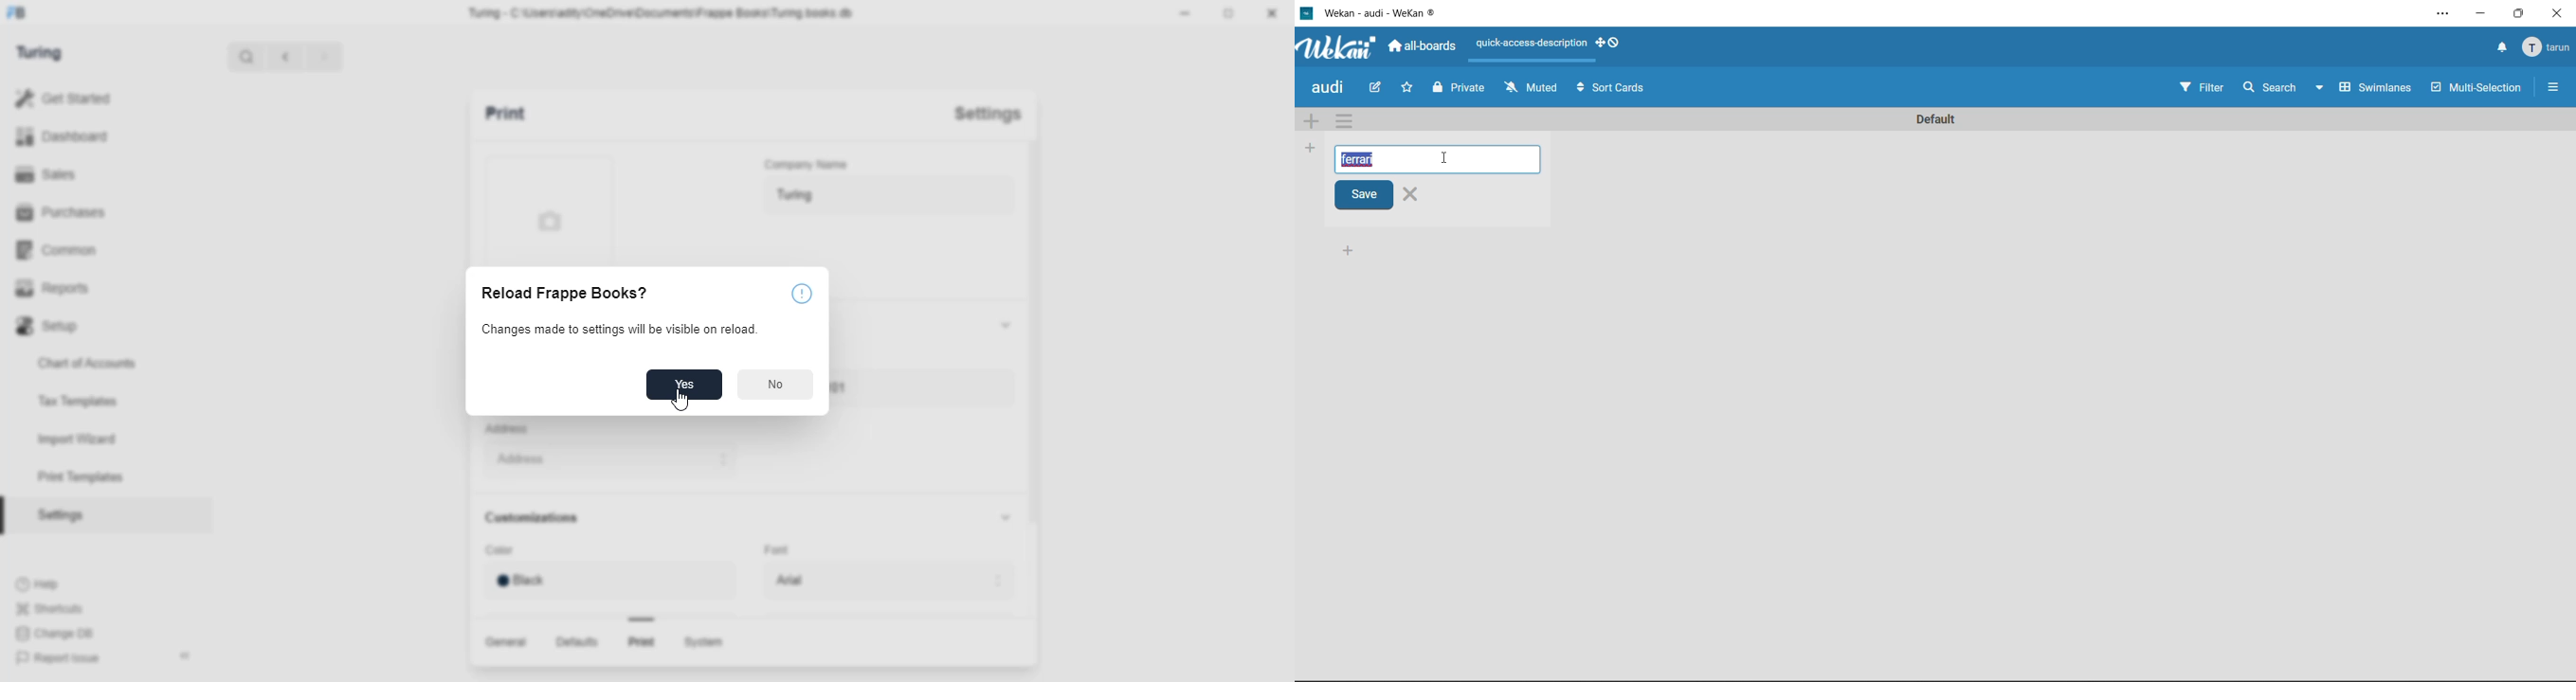 The image size is (2576, 700). Describe the element at coordinates (102, 248) in the screenshot. I see `Common` at that location.